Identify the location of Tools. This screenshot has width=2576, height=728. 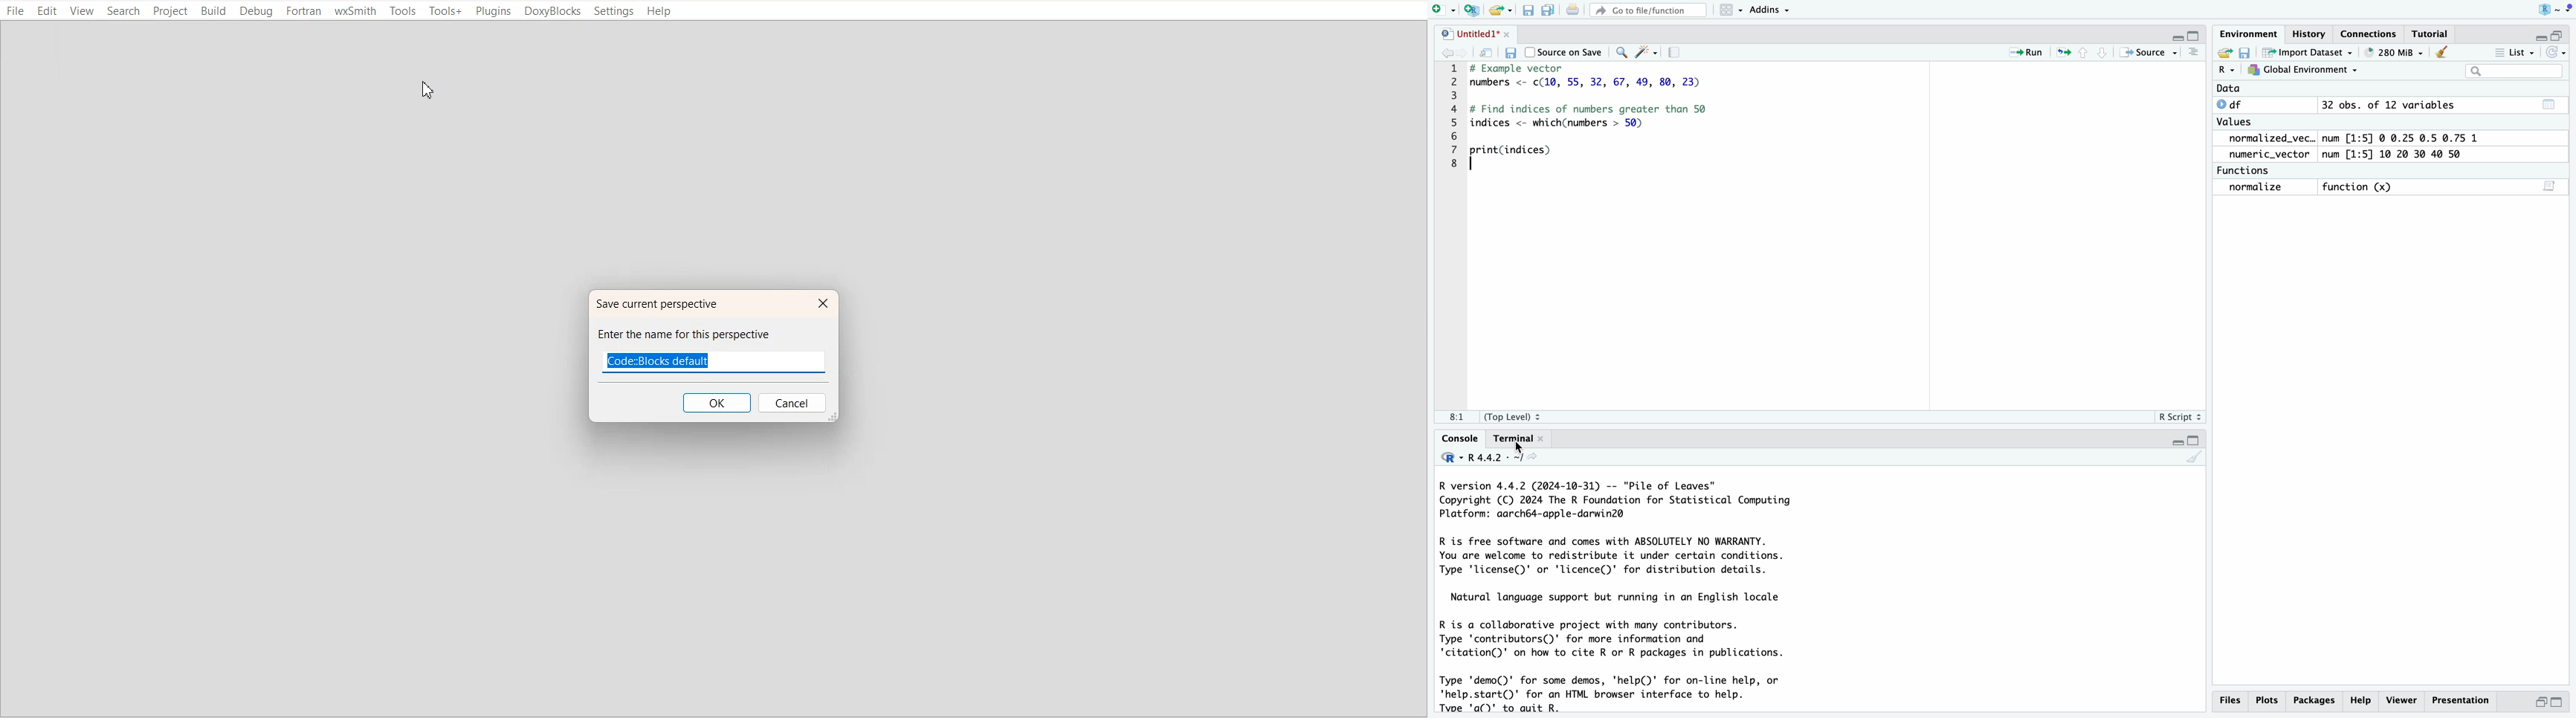
(401, 11).